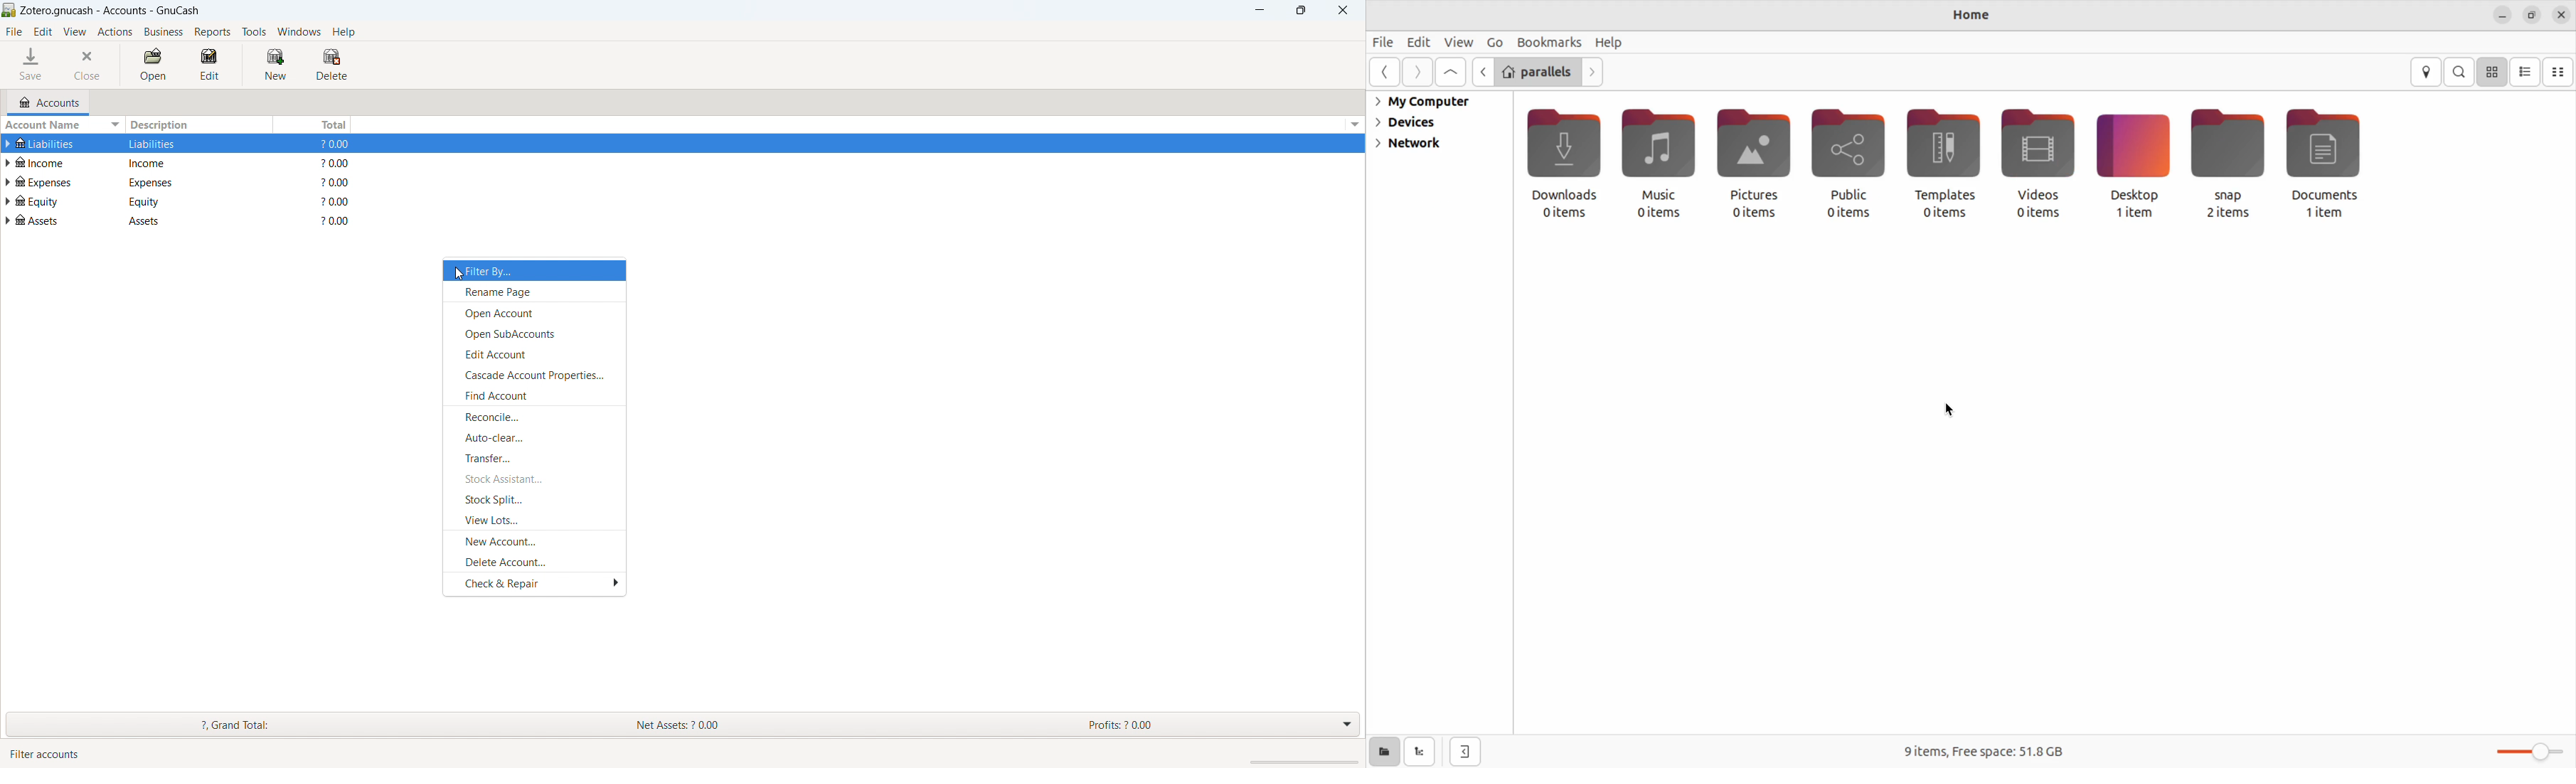  I want to click on check and repair, so click(534, 585).